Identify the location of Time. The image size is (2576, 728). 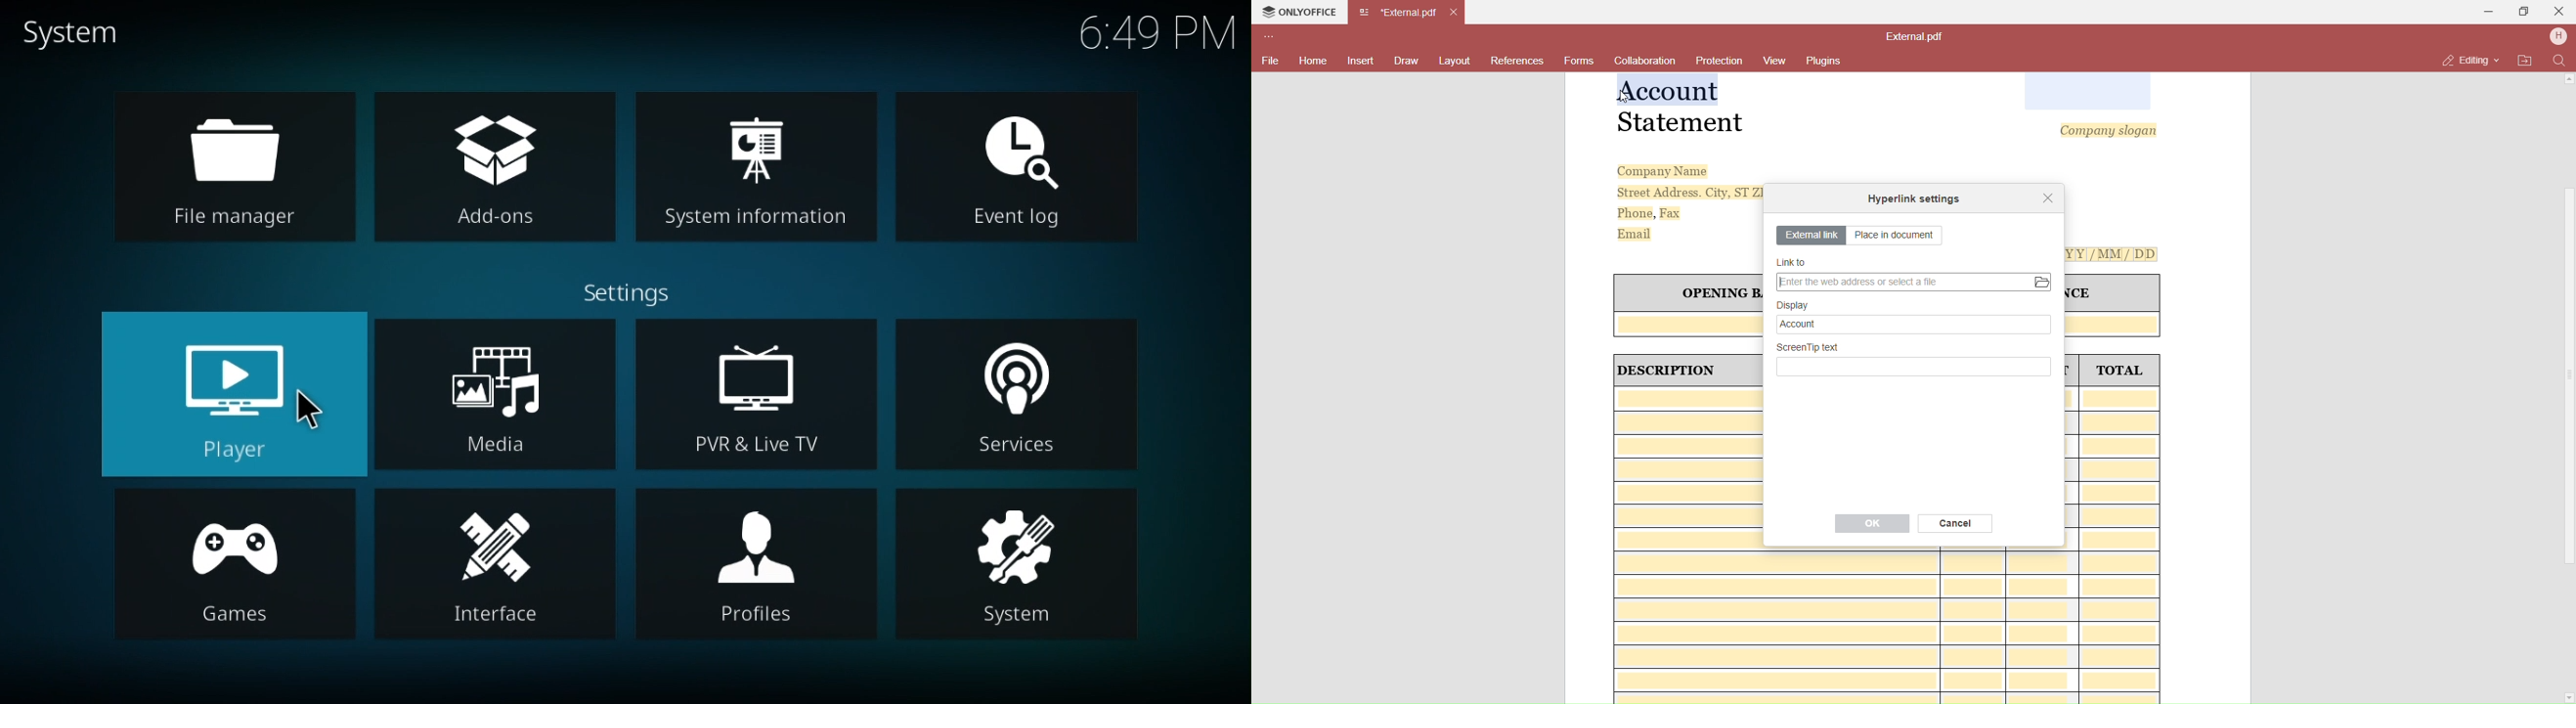
(1149, 31).